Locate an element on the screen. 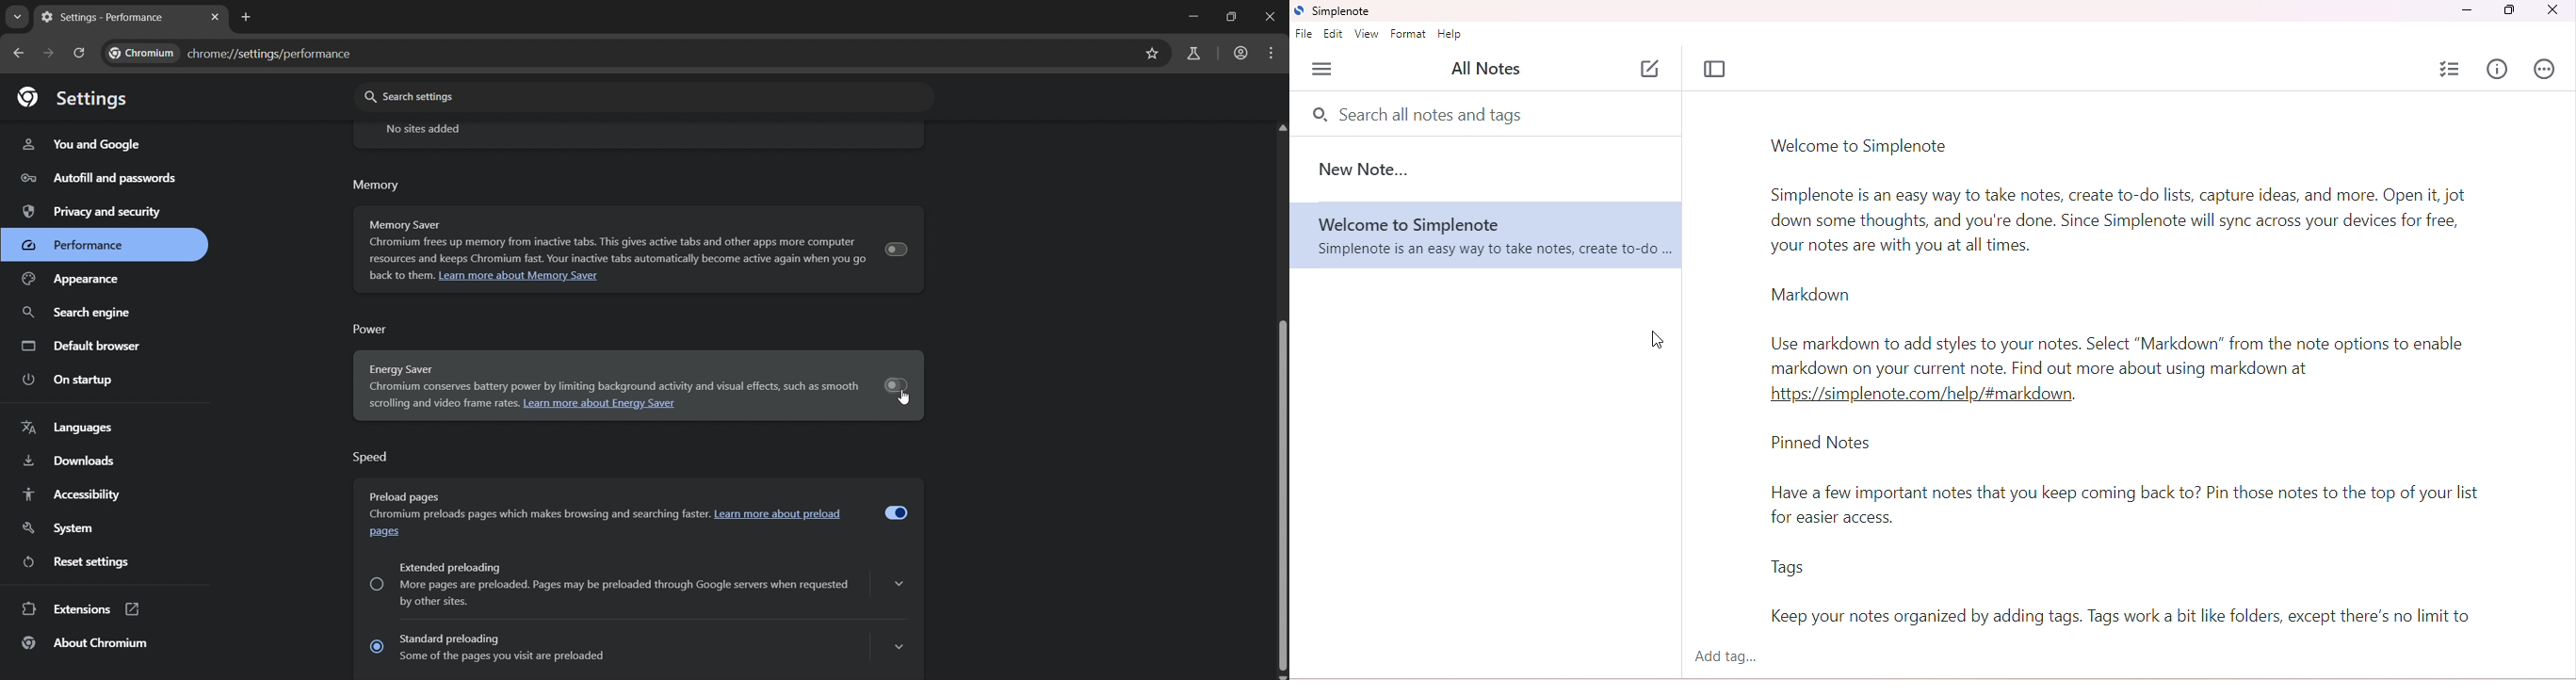  accessibility is located at coordinates (76, 494).